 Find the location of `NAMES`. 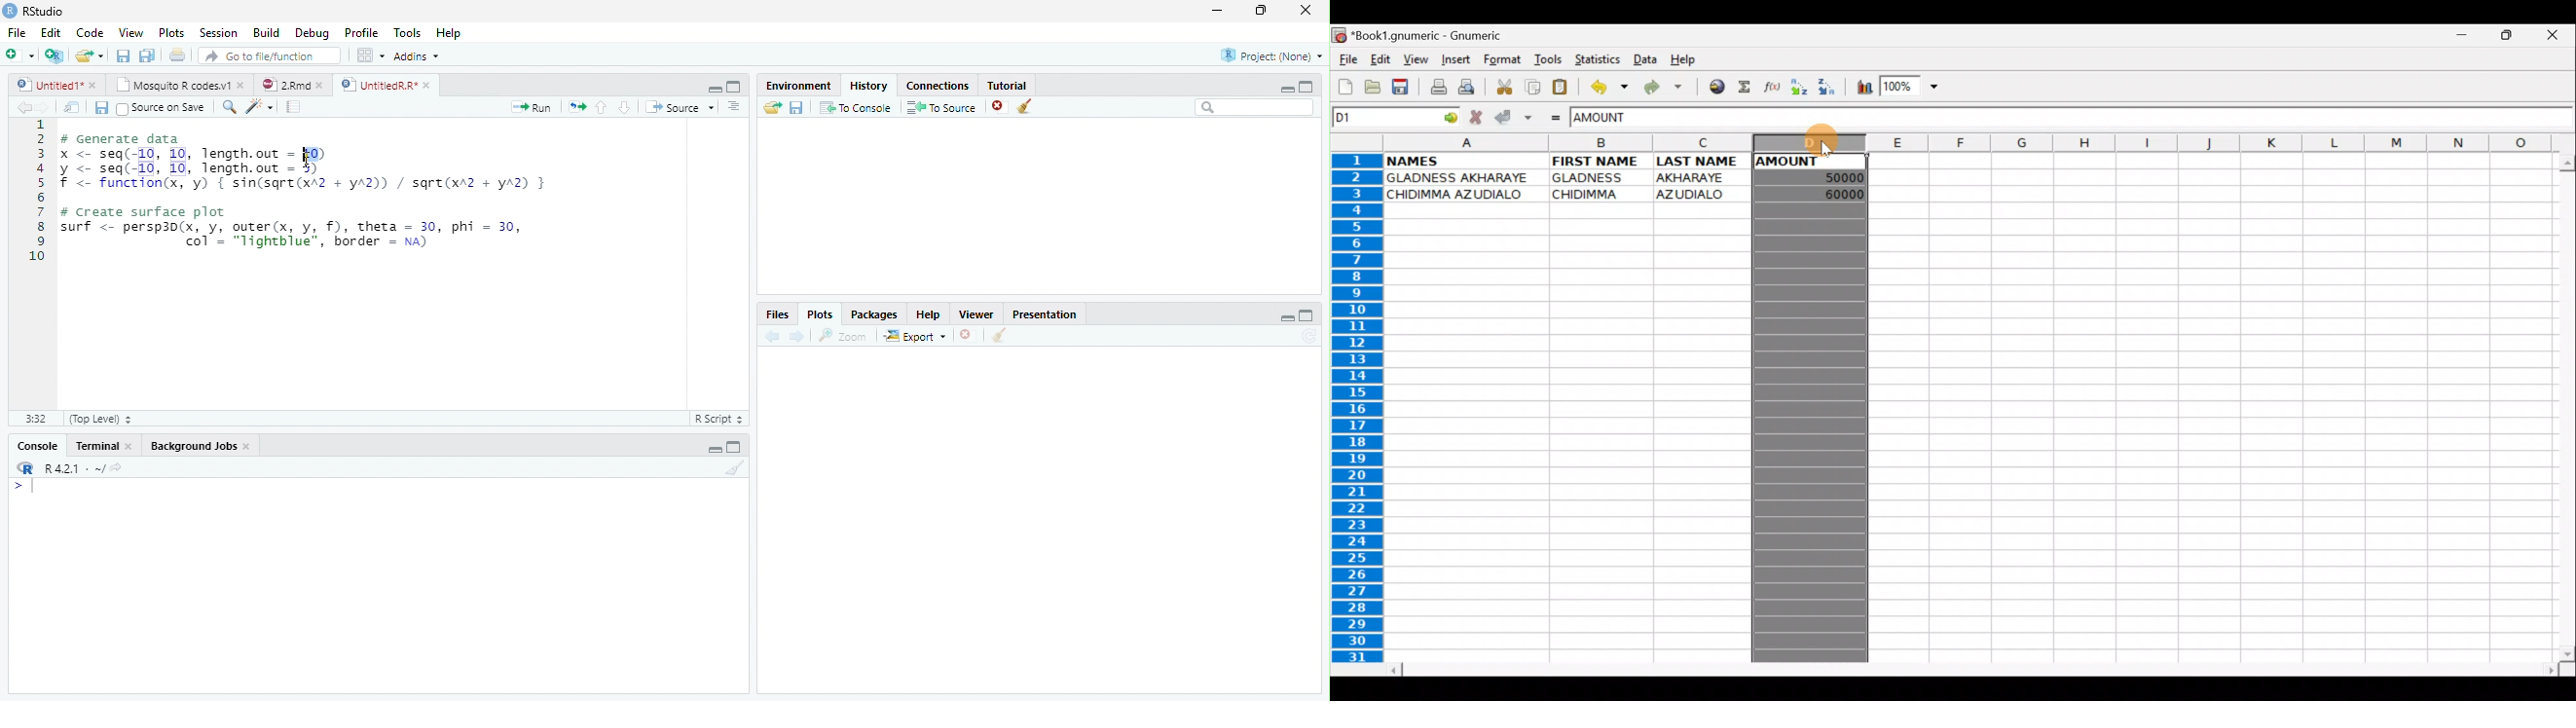

NAMES is located at coordinates (1432, 161).